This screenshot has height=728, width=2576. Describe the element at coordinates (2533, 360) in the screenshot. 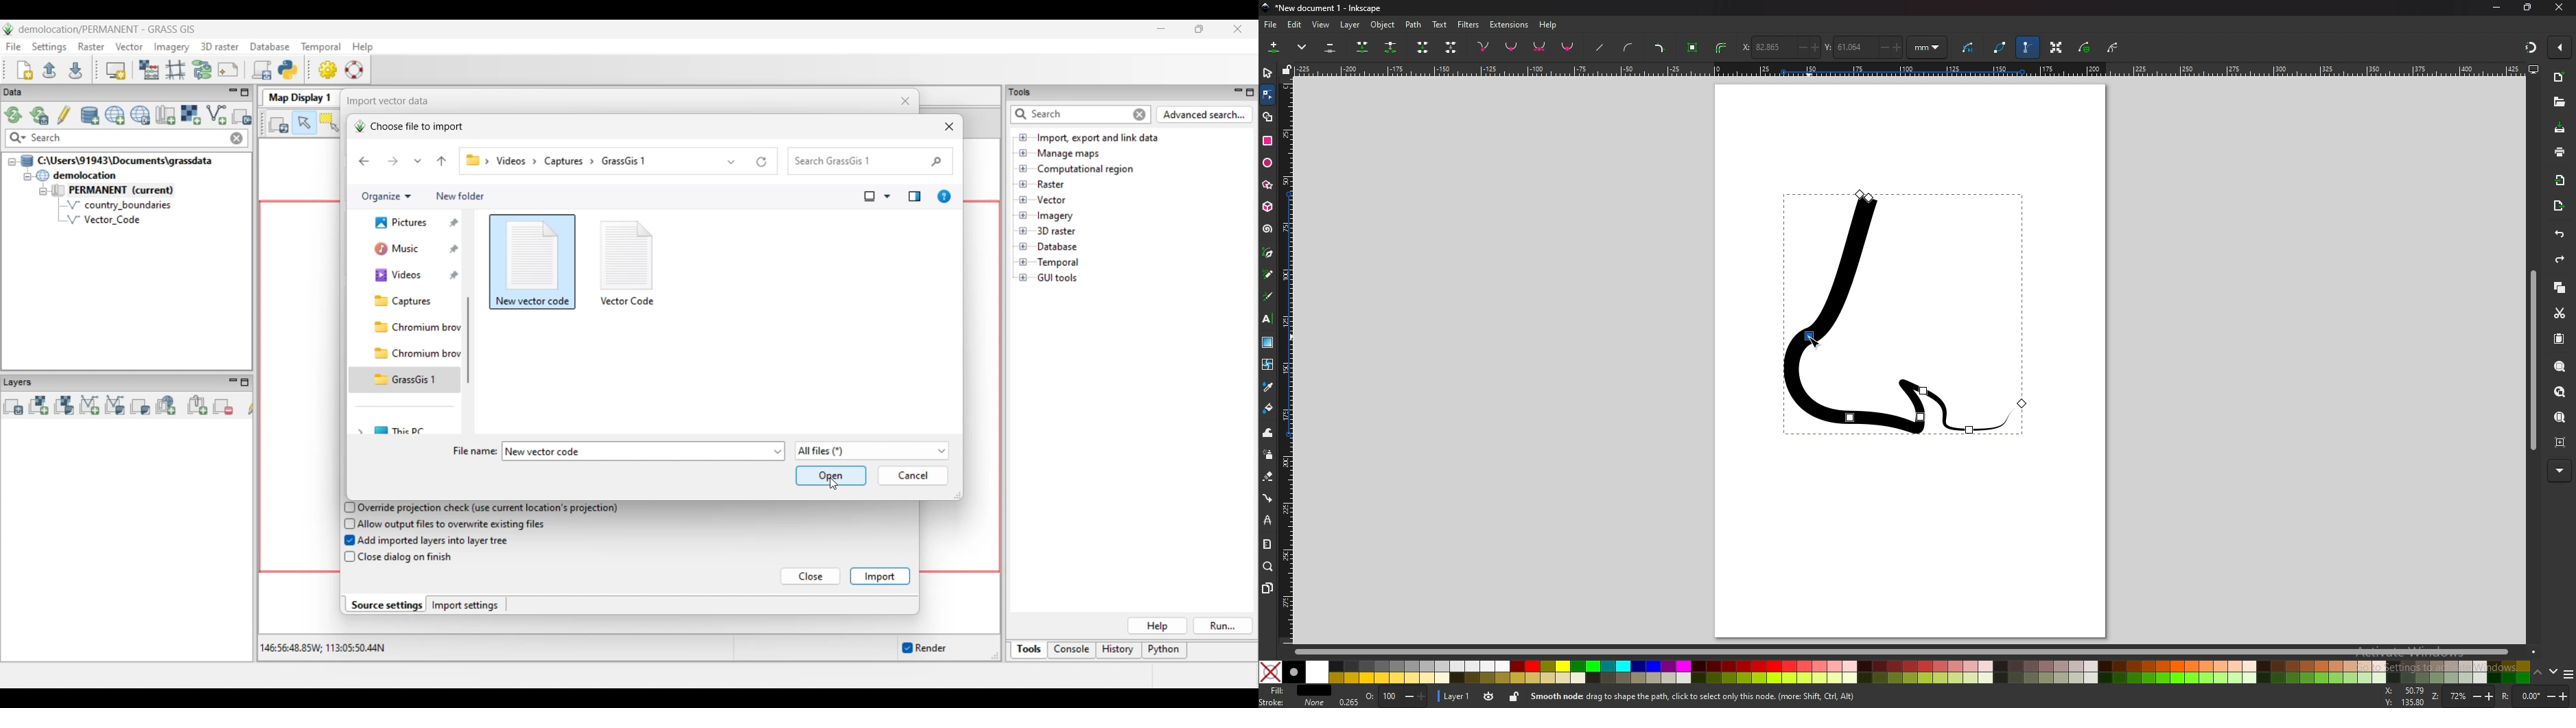

I see `scroll bar` at that location.